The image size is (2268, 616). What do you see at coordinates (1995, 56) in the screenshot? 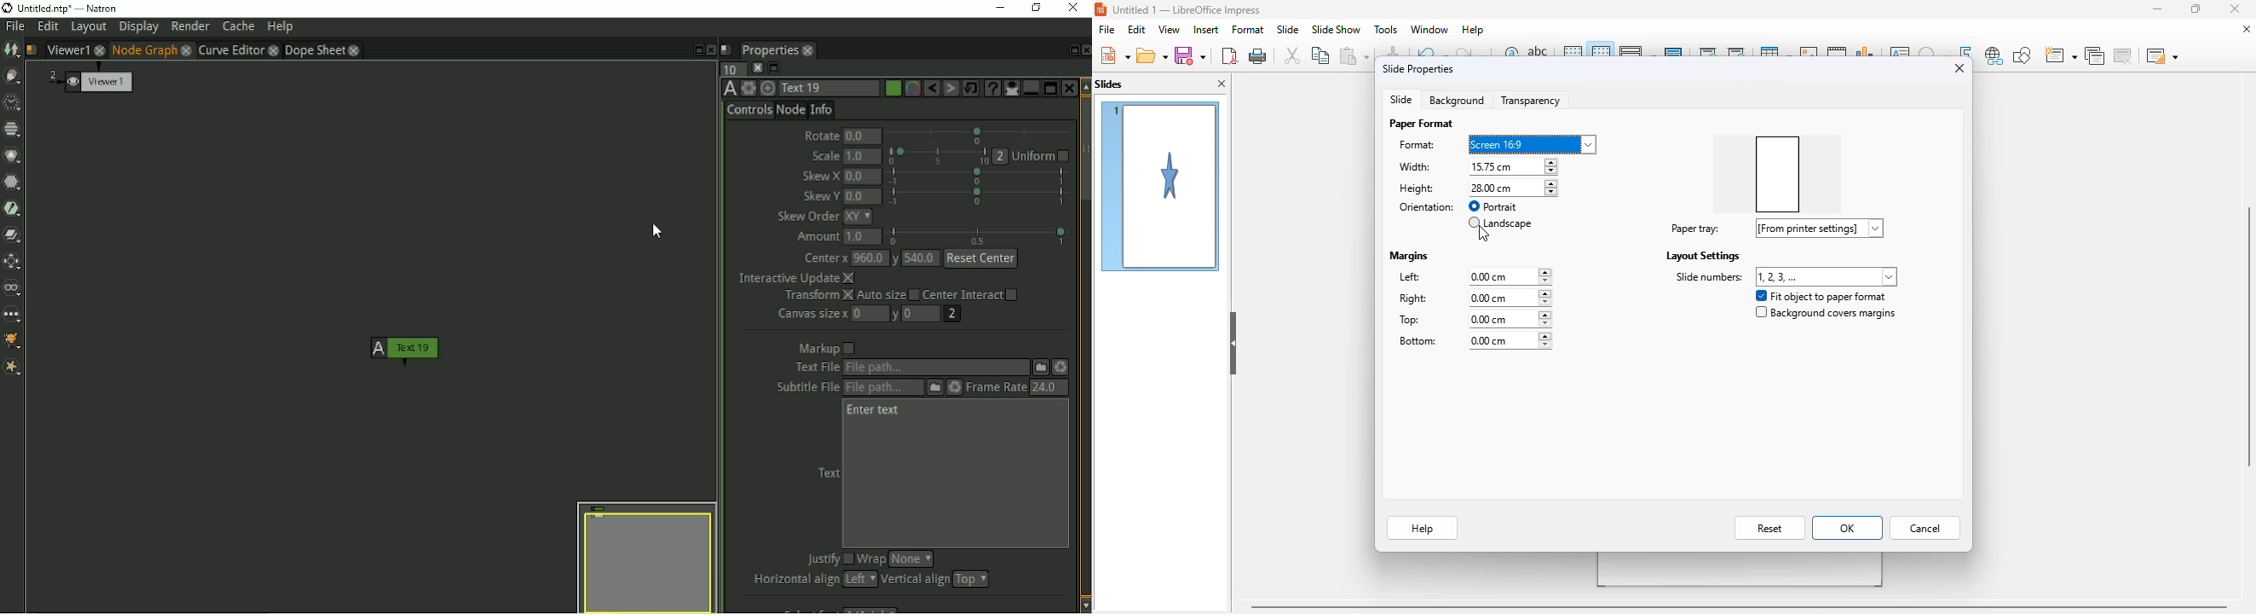
I see `insert hyperlink` at bounding box center [1995, 56].